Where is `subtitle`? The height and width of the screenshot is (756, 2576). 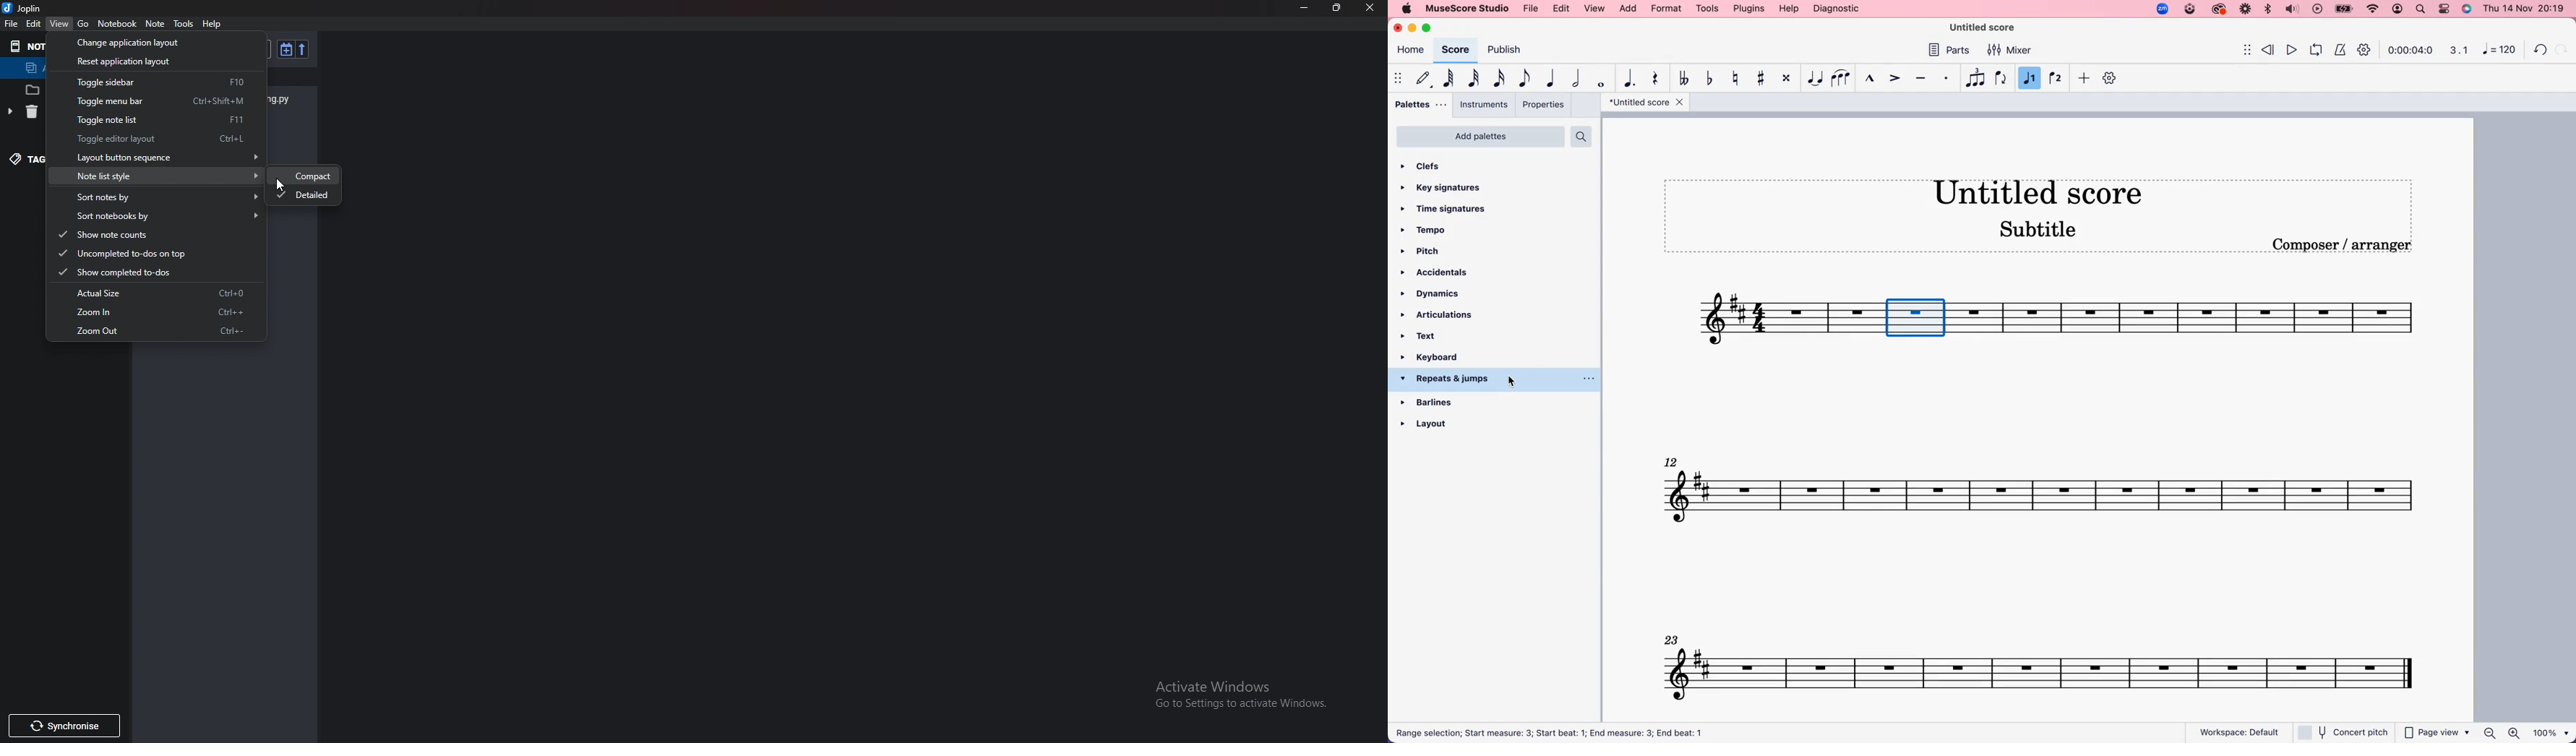 subtitle is located at coordinates (2040, 231).